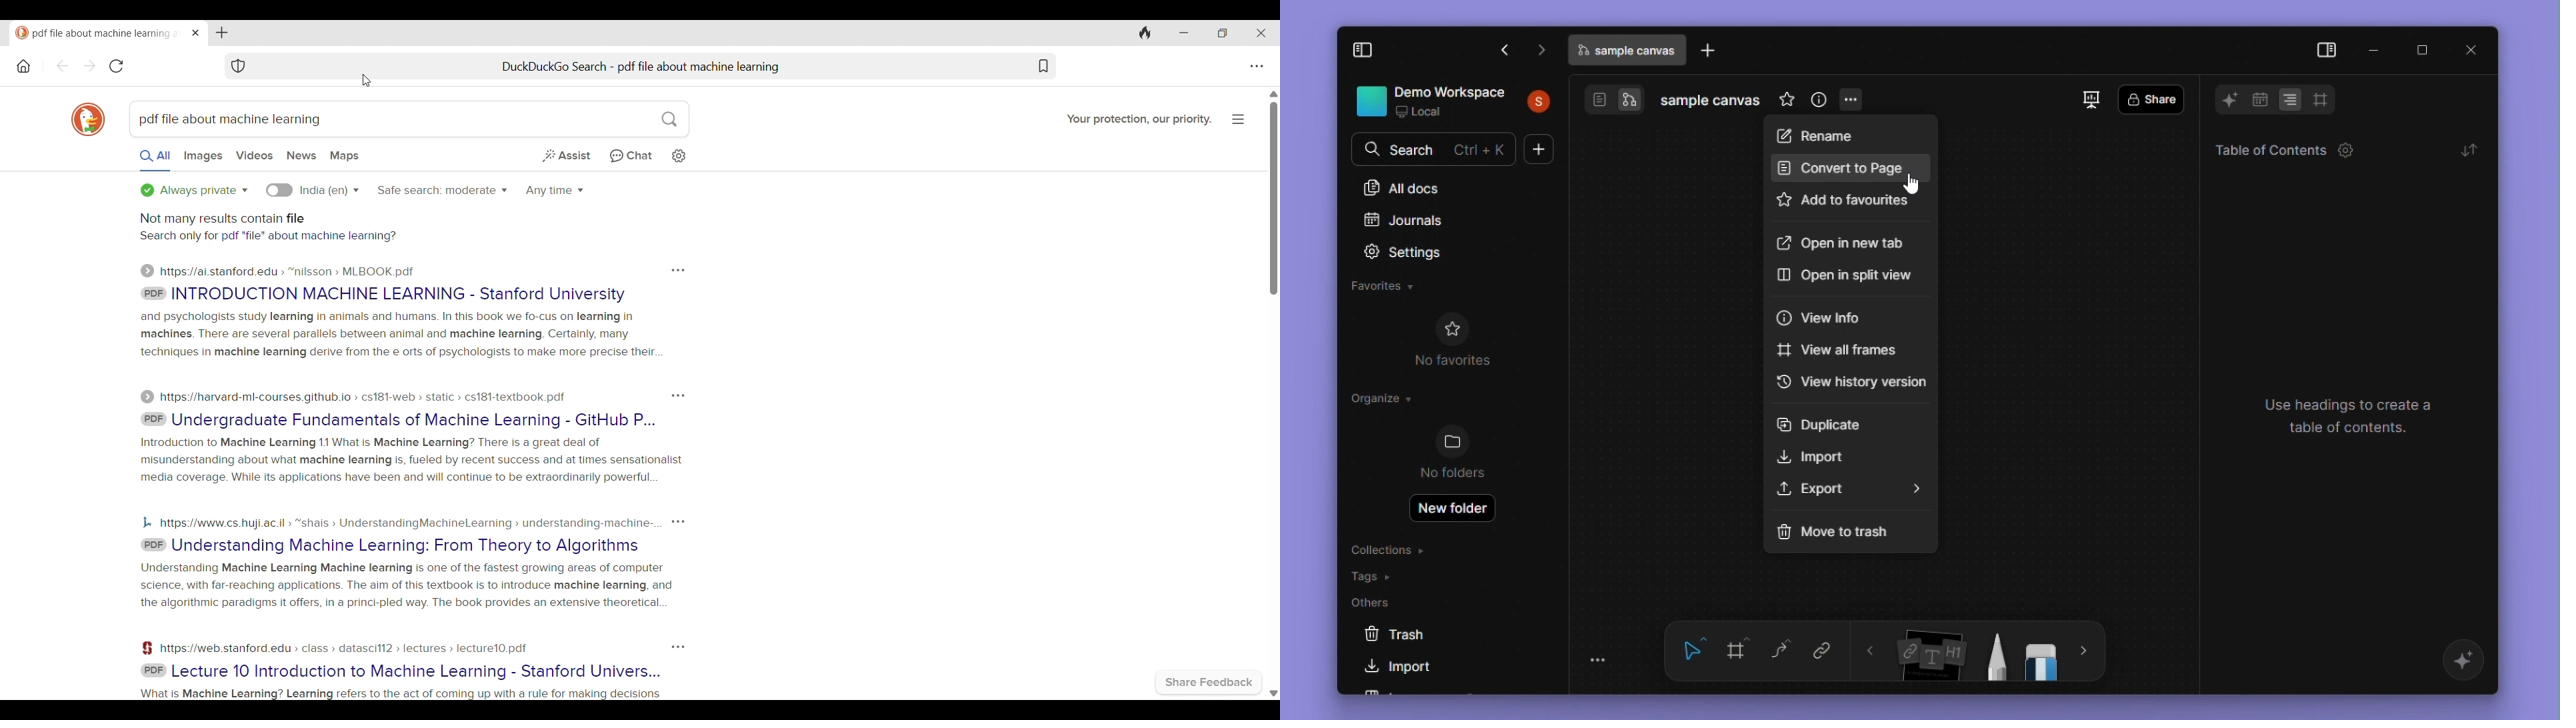  What do you see at coordinates (1273, 199) in the screenshot?
I see `Vertical slide bar` at bounding box center [1273, 199].